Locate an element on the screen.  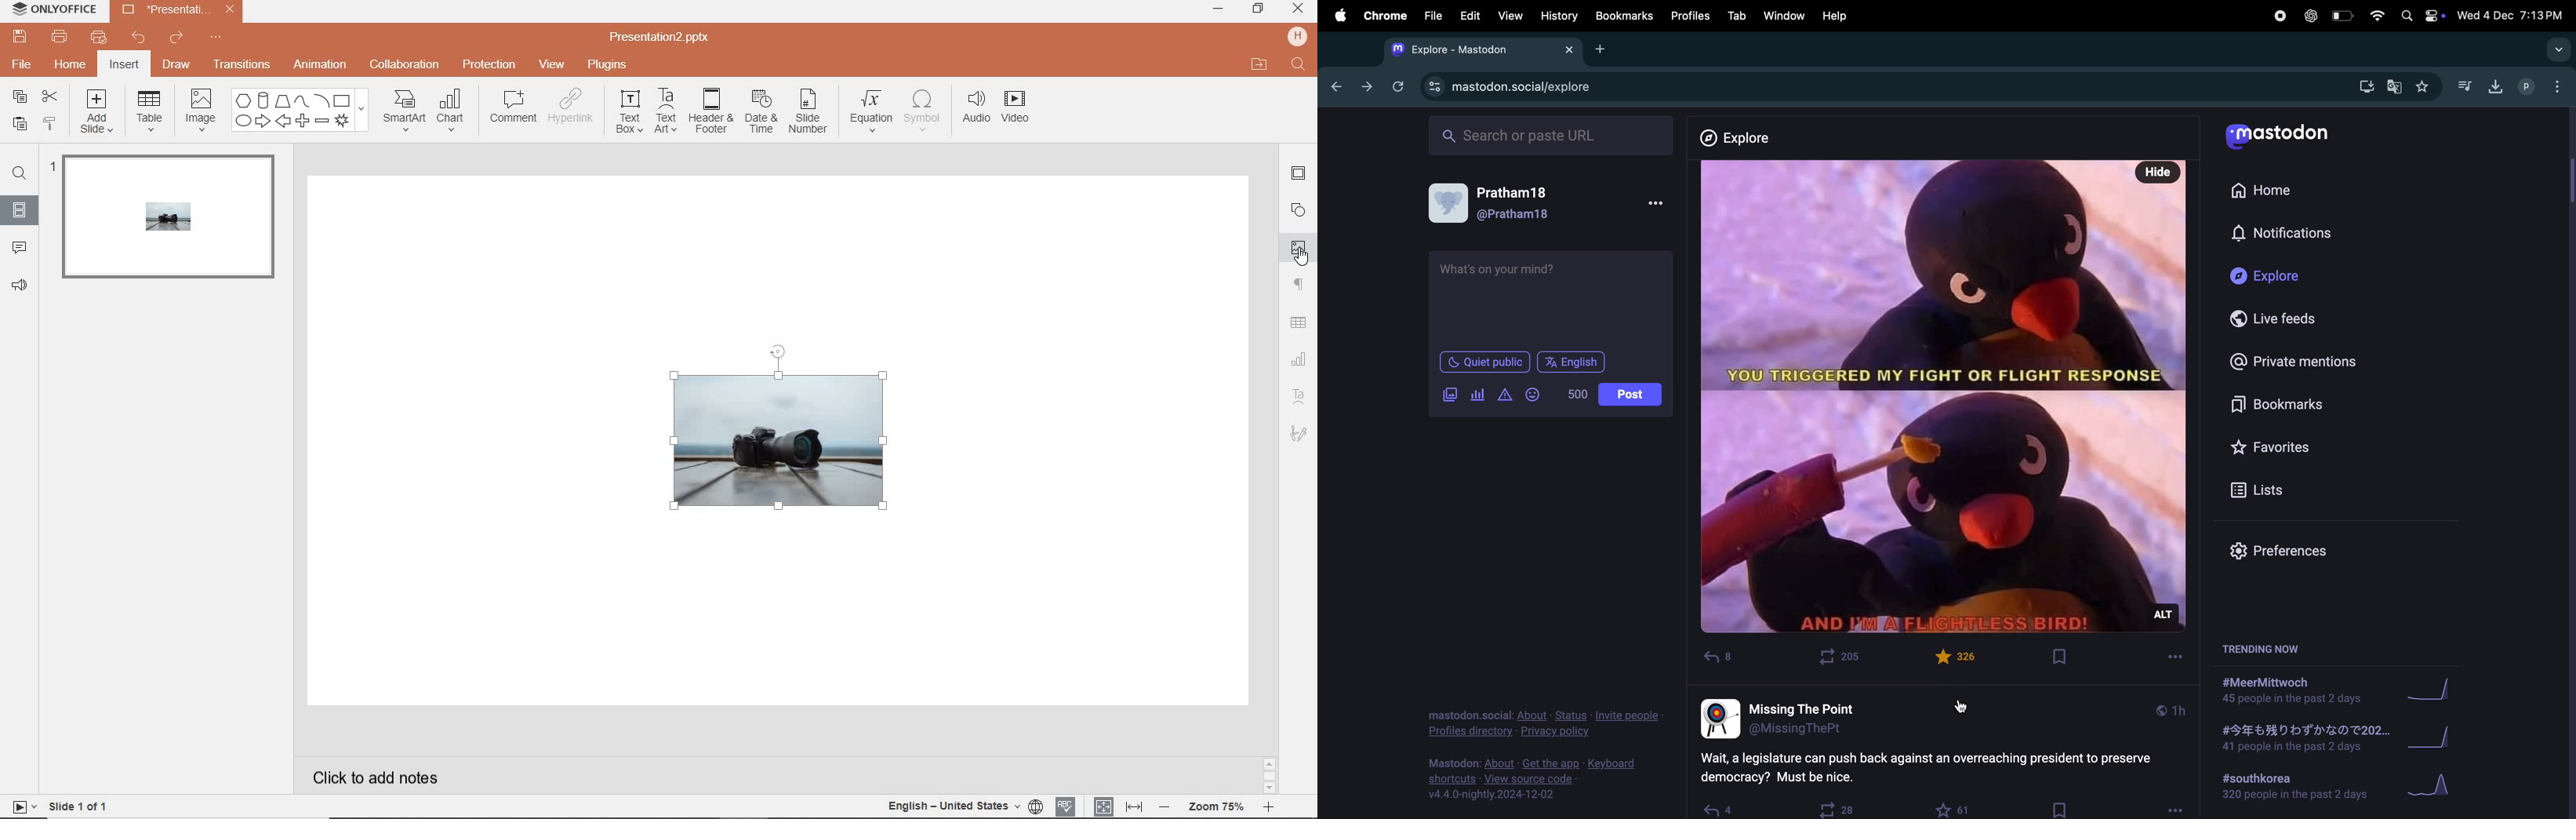
username is located at coordinates (1943, 717).